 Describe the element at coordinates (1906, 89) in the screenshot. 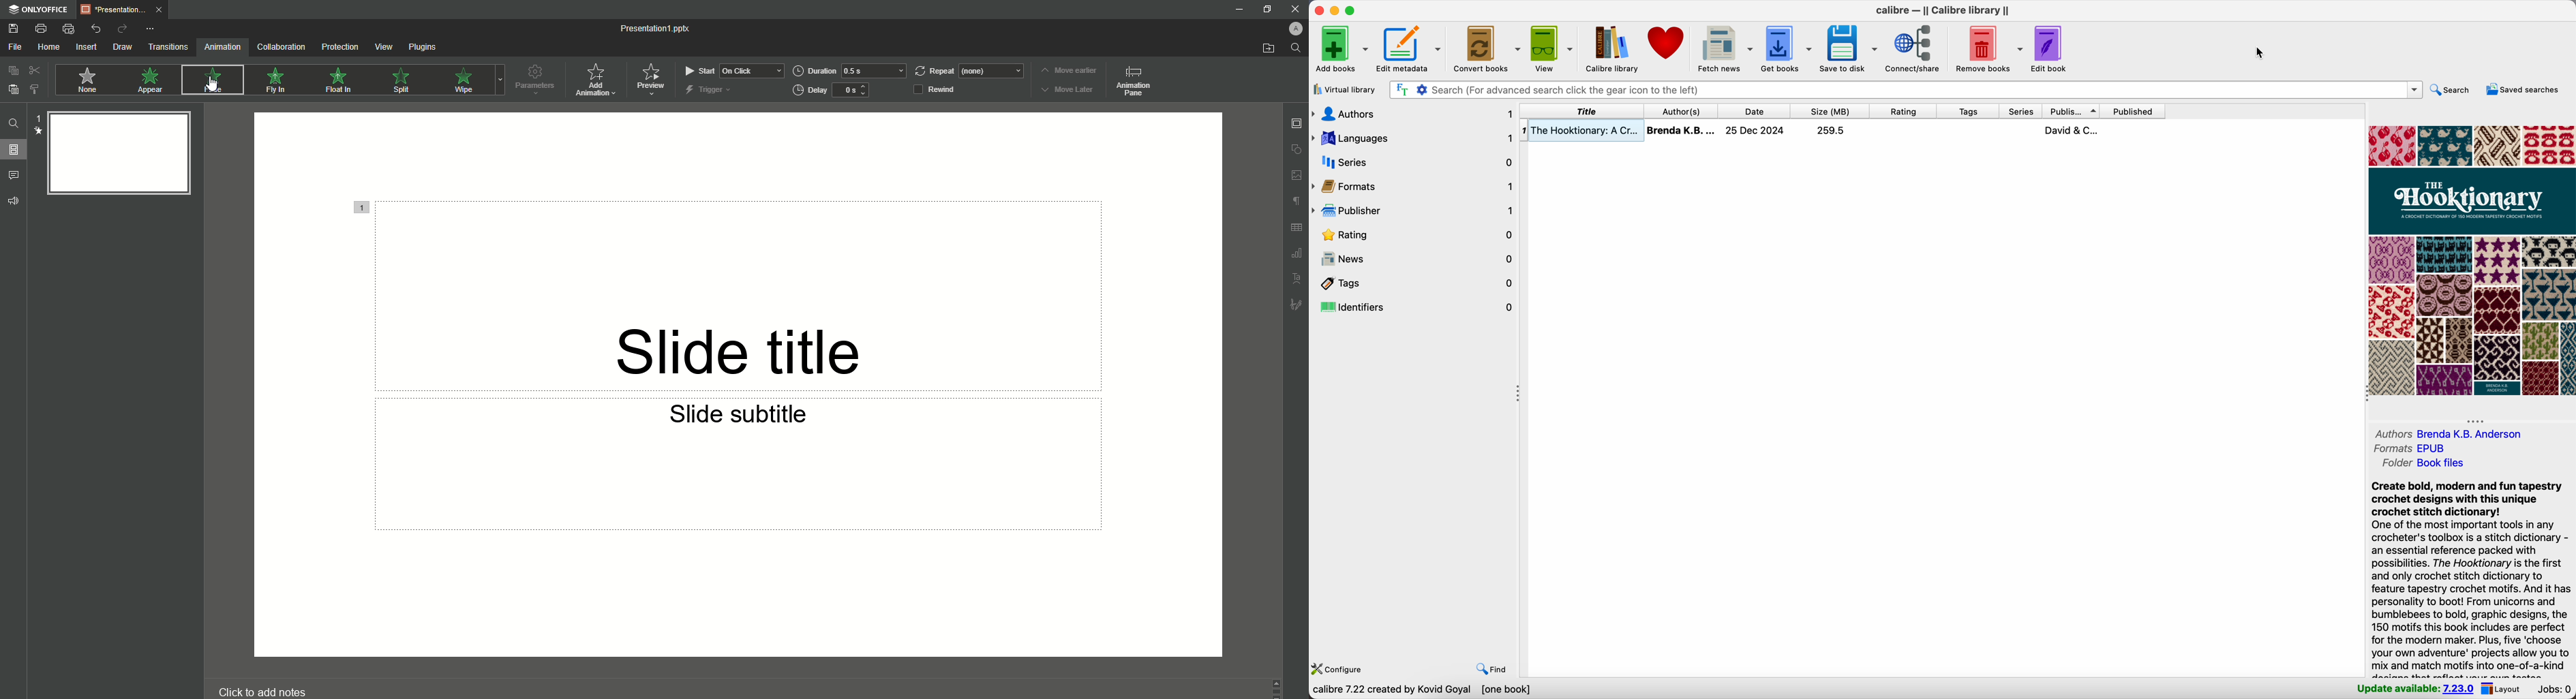

I see `search bar` at that location.